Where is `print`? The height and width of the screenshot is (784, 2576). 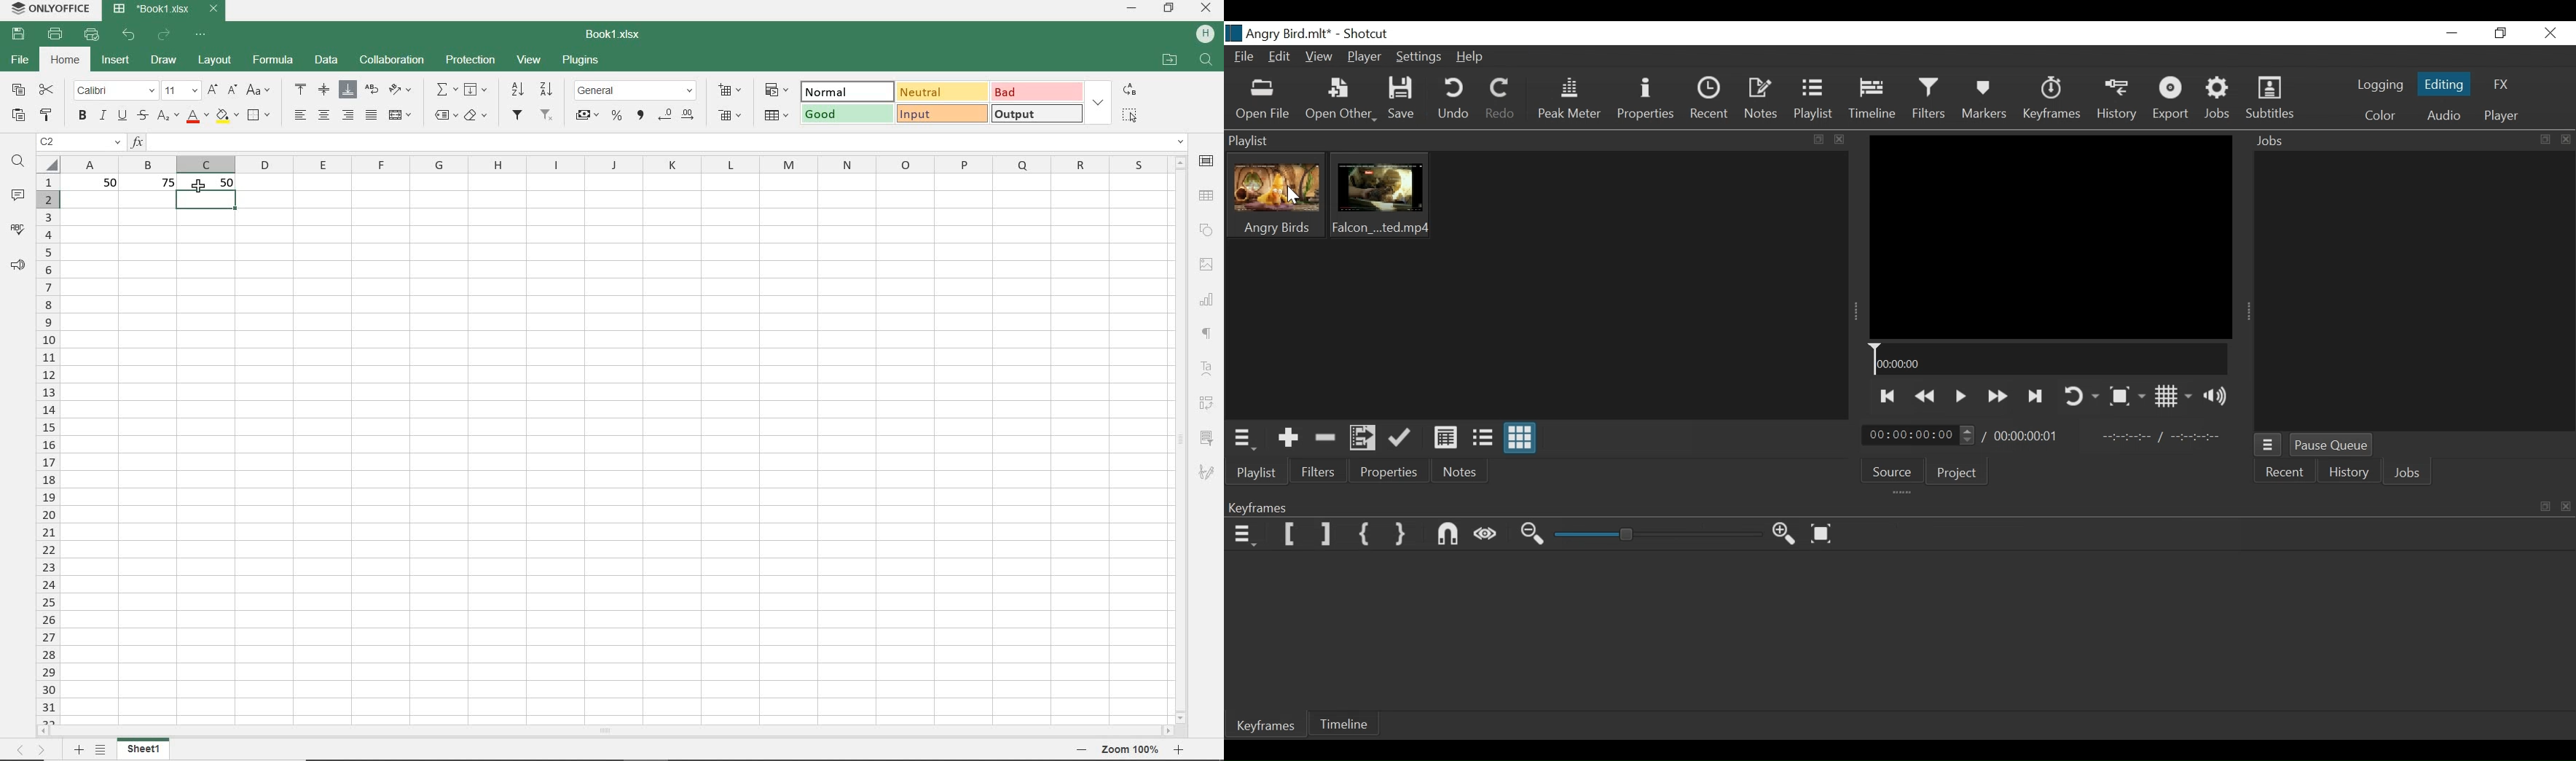 print is located at coordinates (56, 36).